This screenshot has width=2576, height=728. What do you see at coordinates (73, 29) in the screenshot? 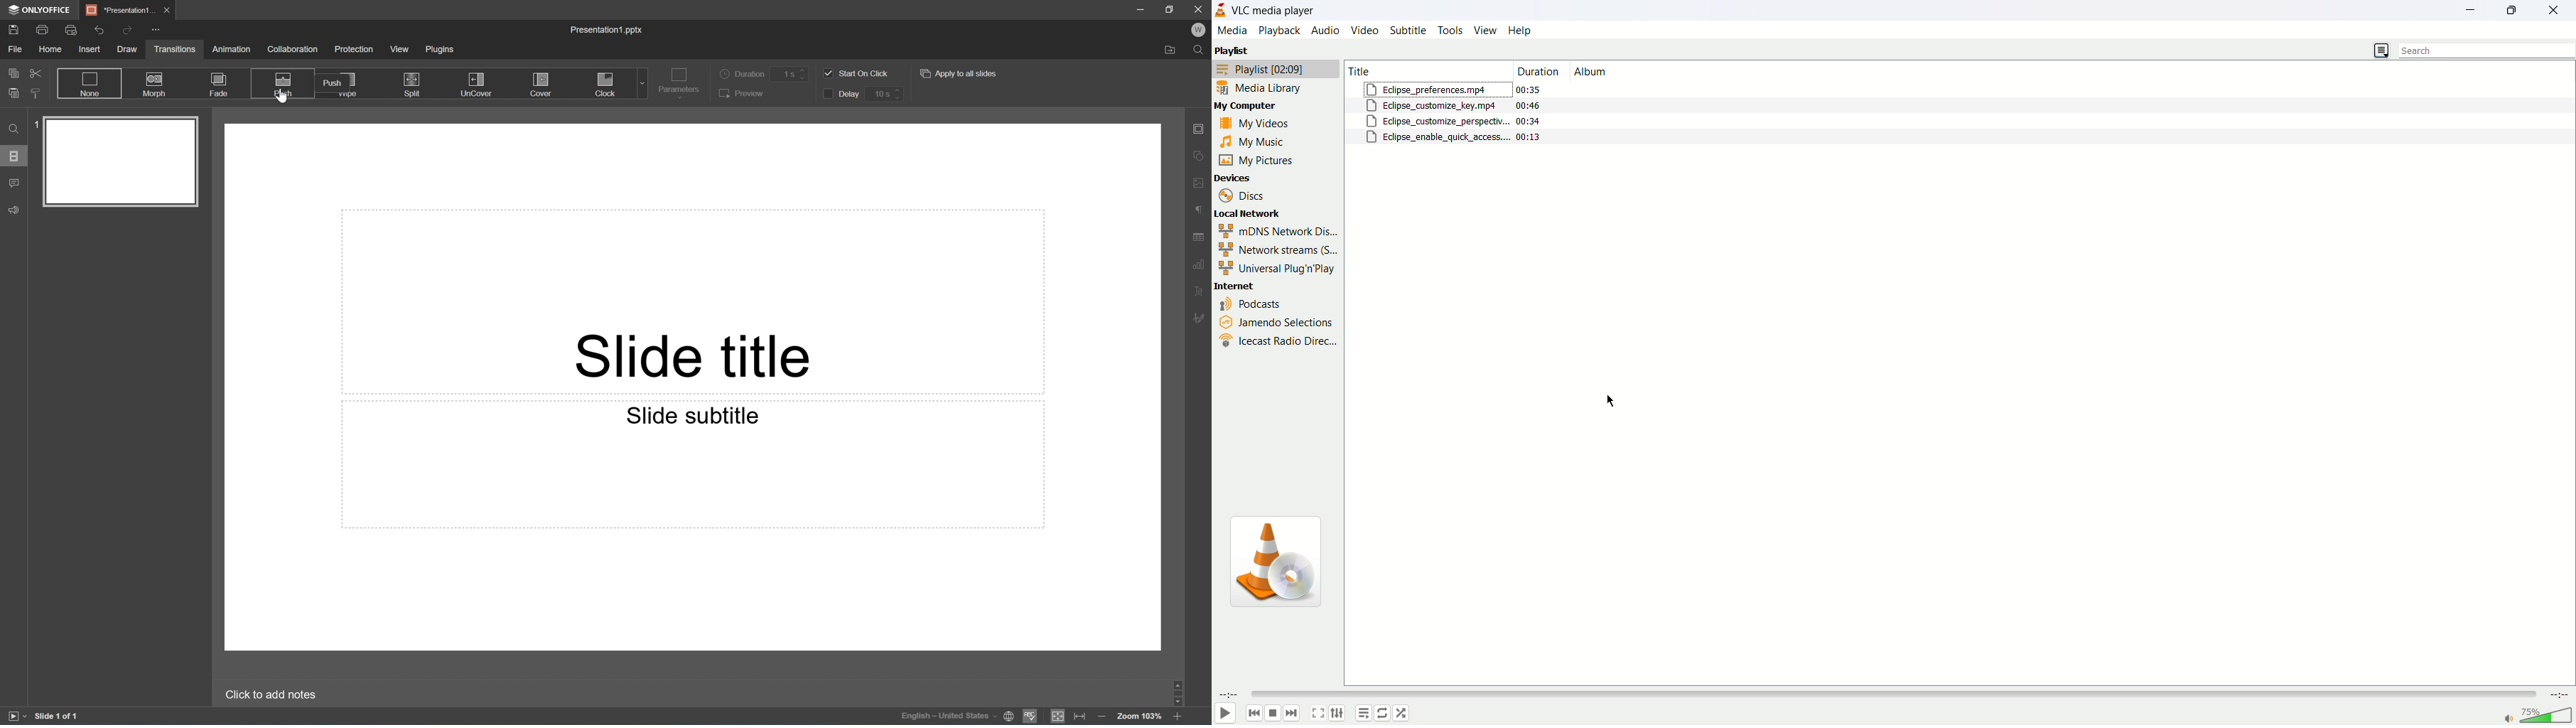
I see `Quick Print` at bounding box center [73, 29].